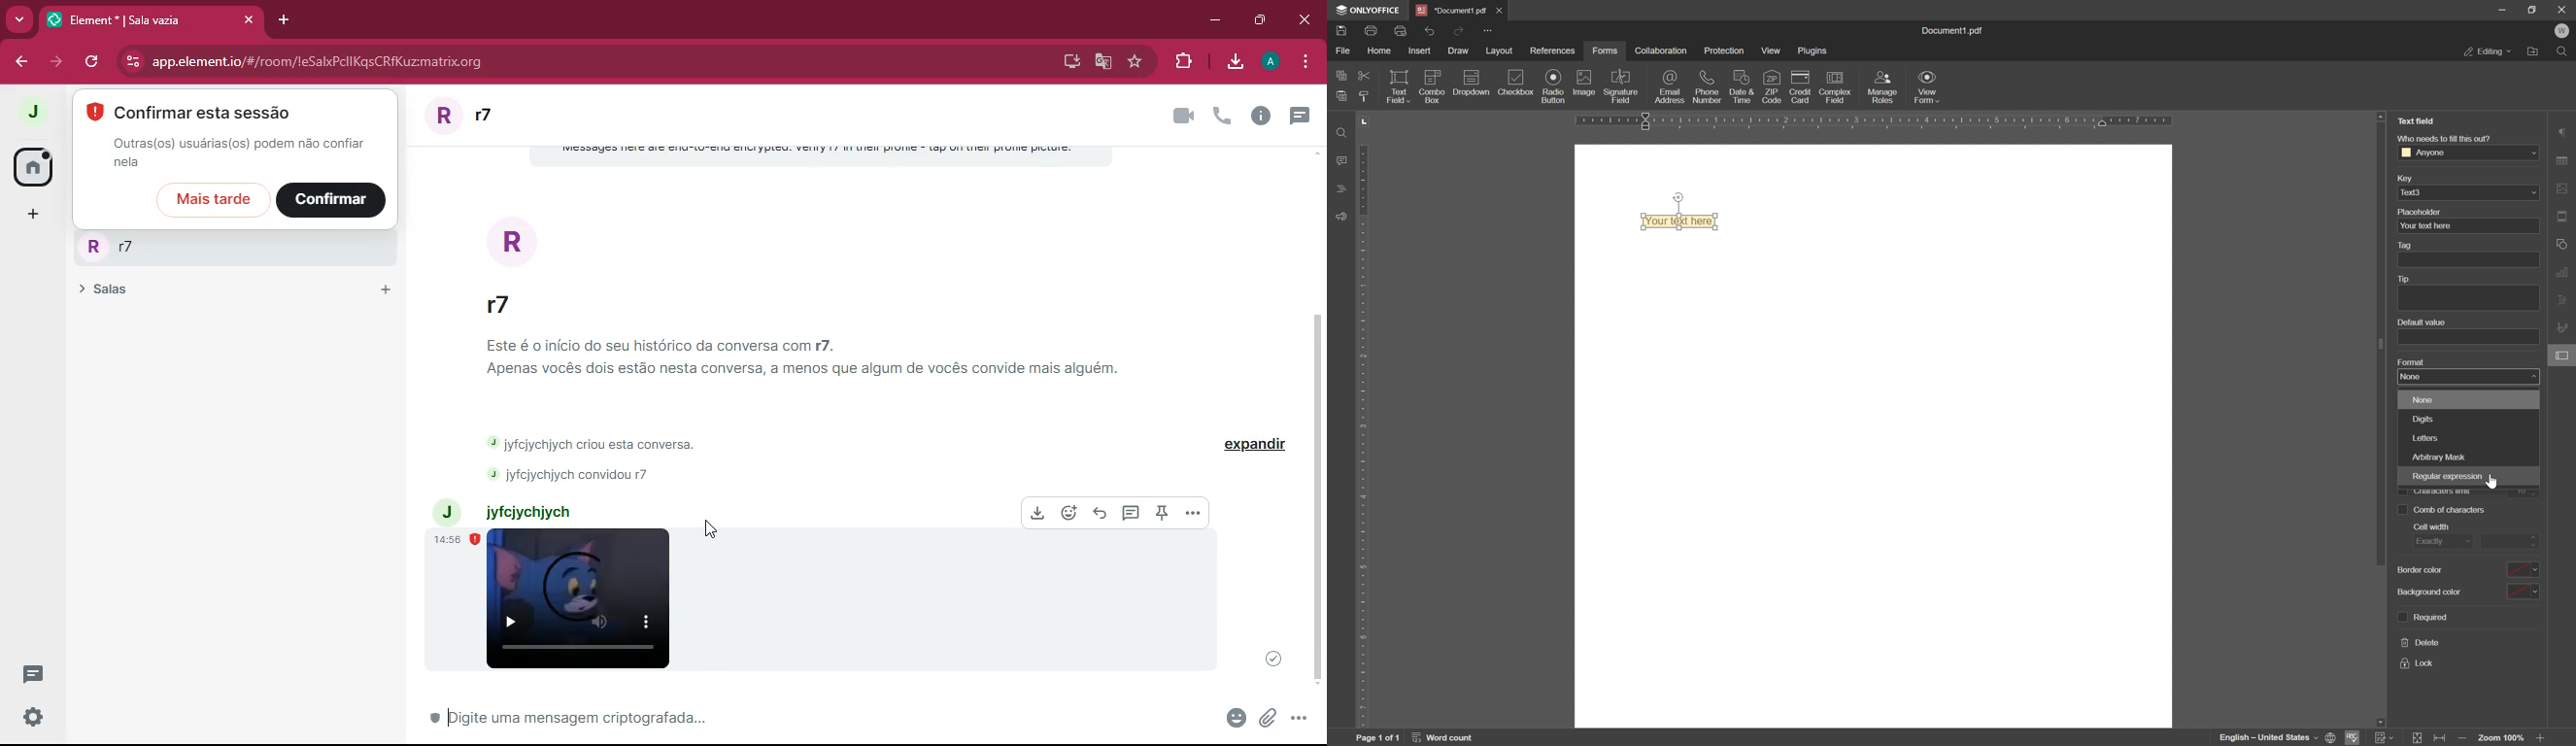  Describe the element at coordinates (2564, 51) in the screenshot. I see `find` at that location.